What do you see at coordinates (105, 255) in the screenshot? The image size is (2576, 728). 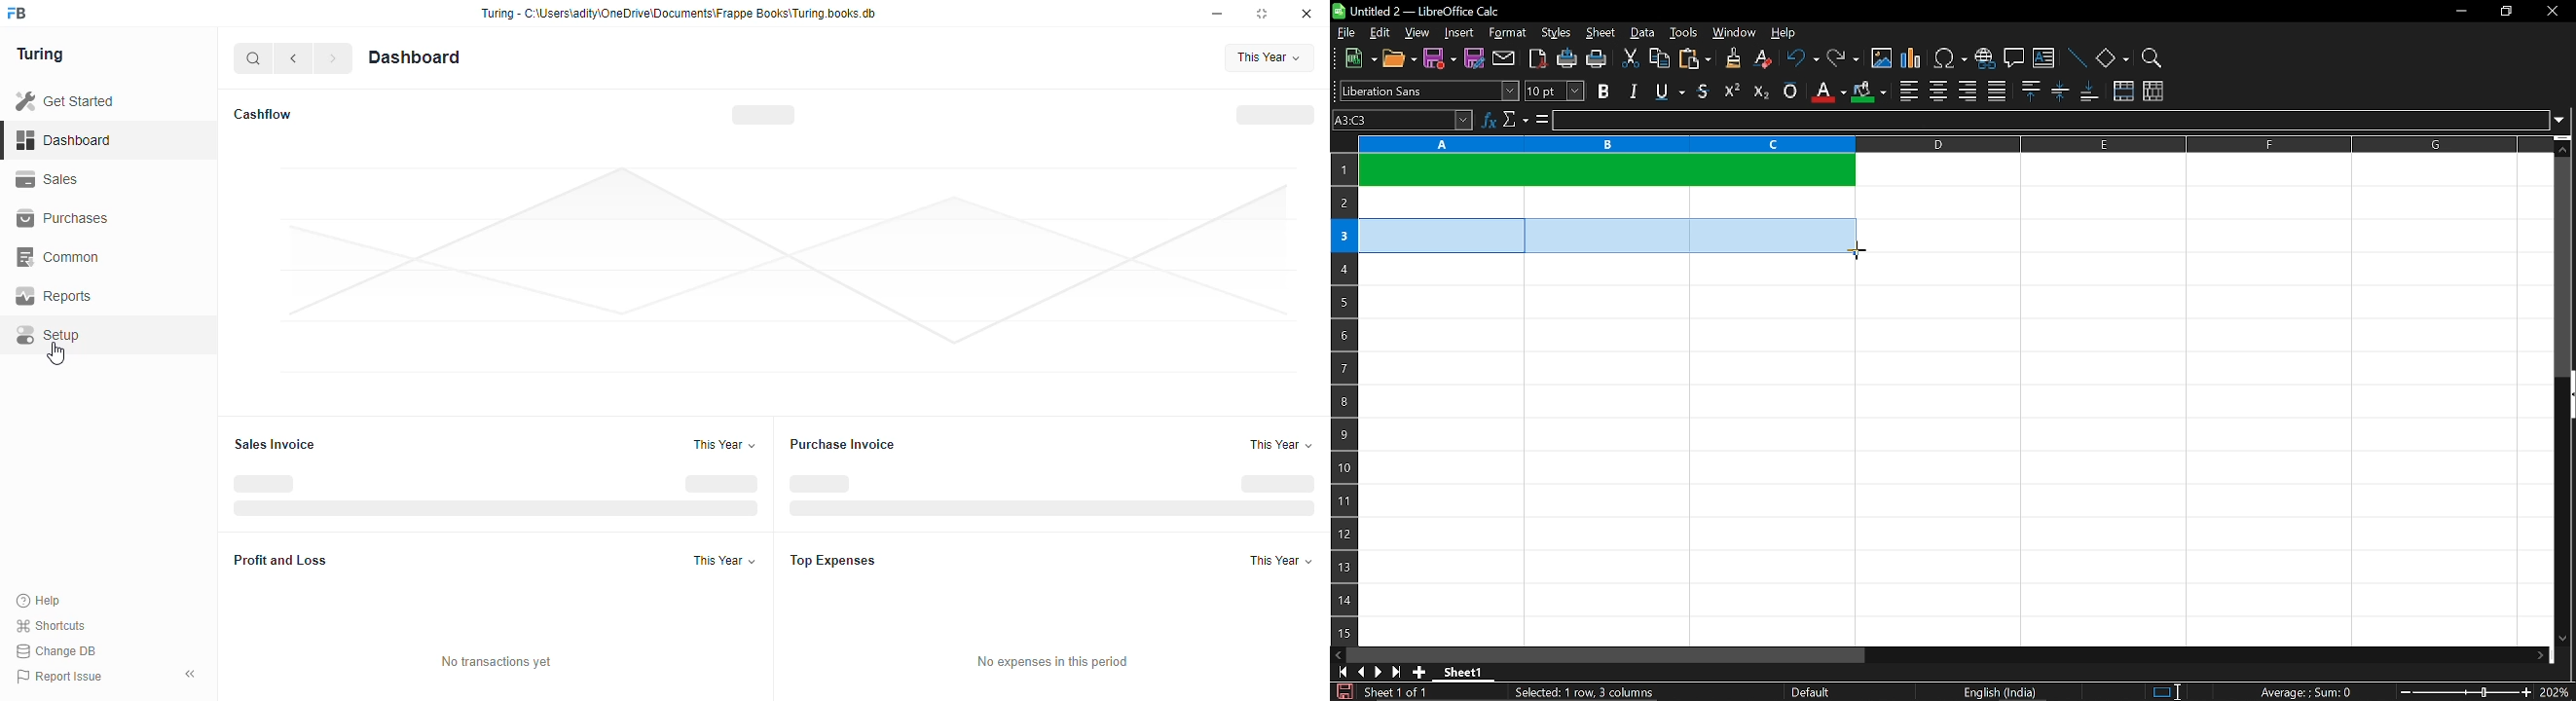 I see `Common` at bounding box center [105, 255].